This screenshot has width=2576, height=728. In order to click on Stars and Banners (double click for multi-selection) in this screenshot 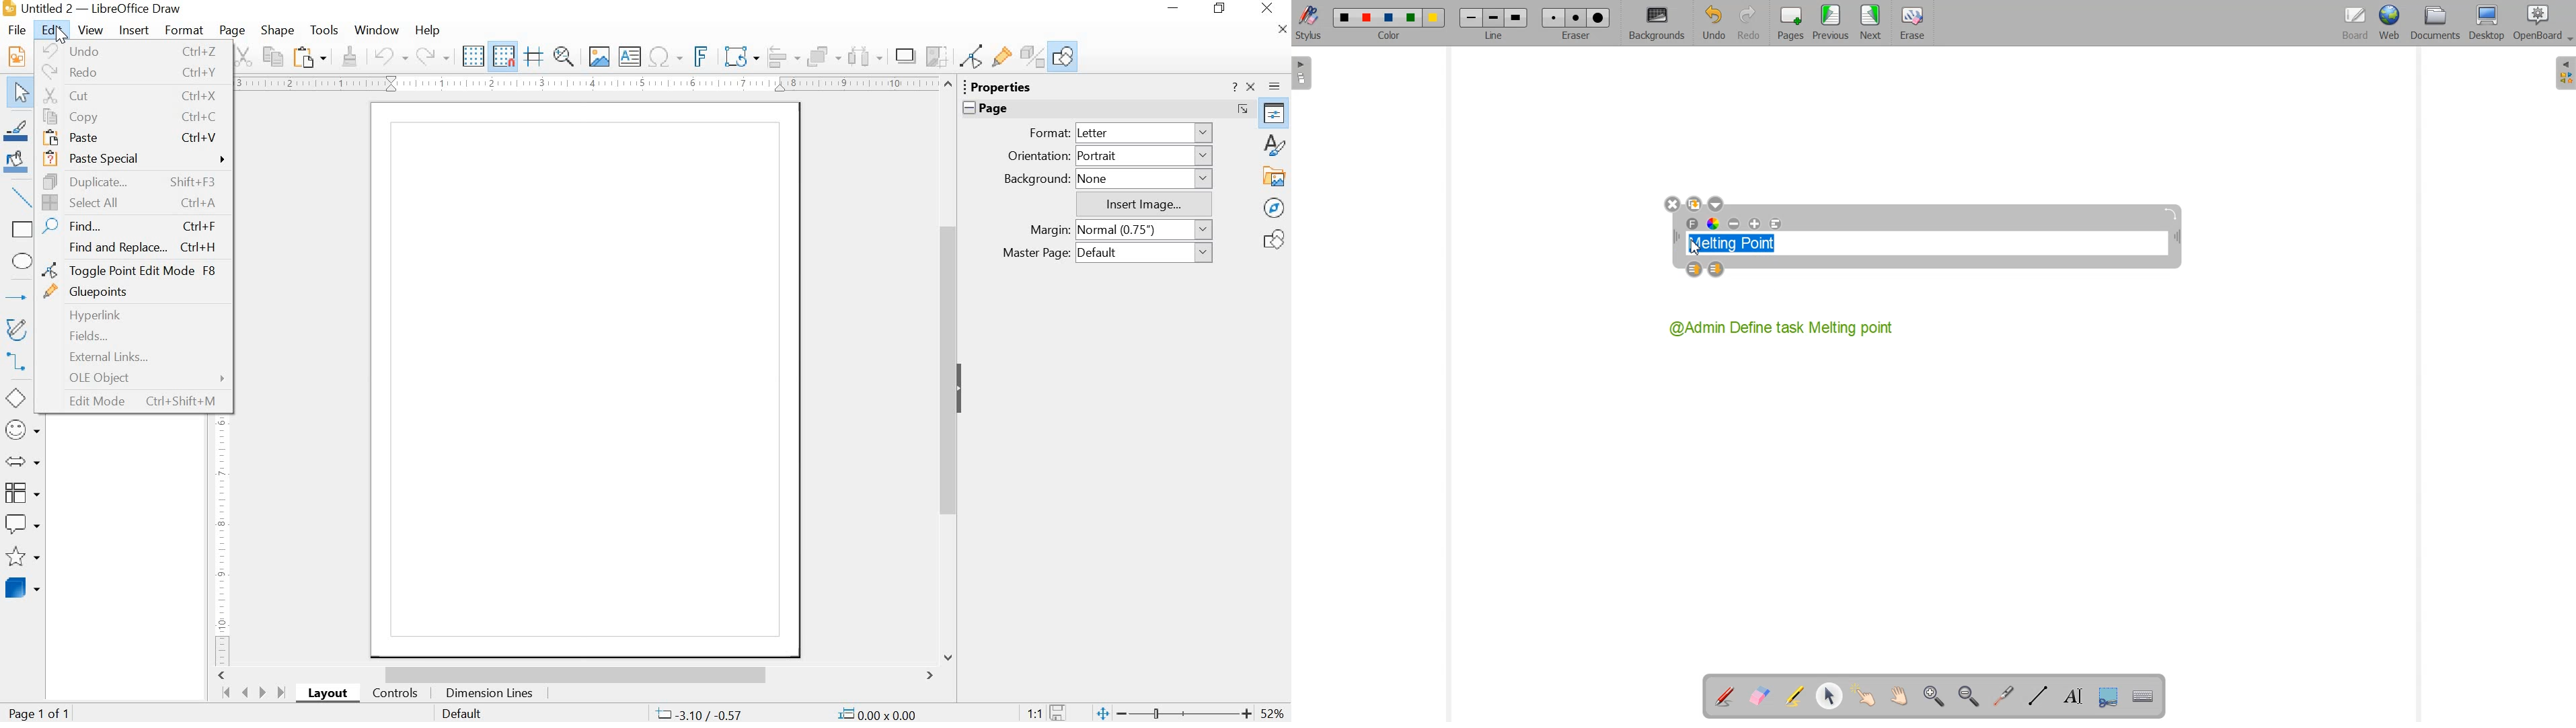, I will do `click(24, 556)`.